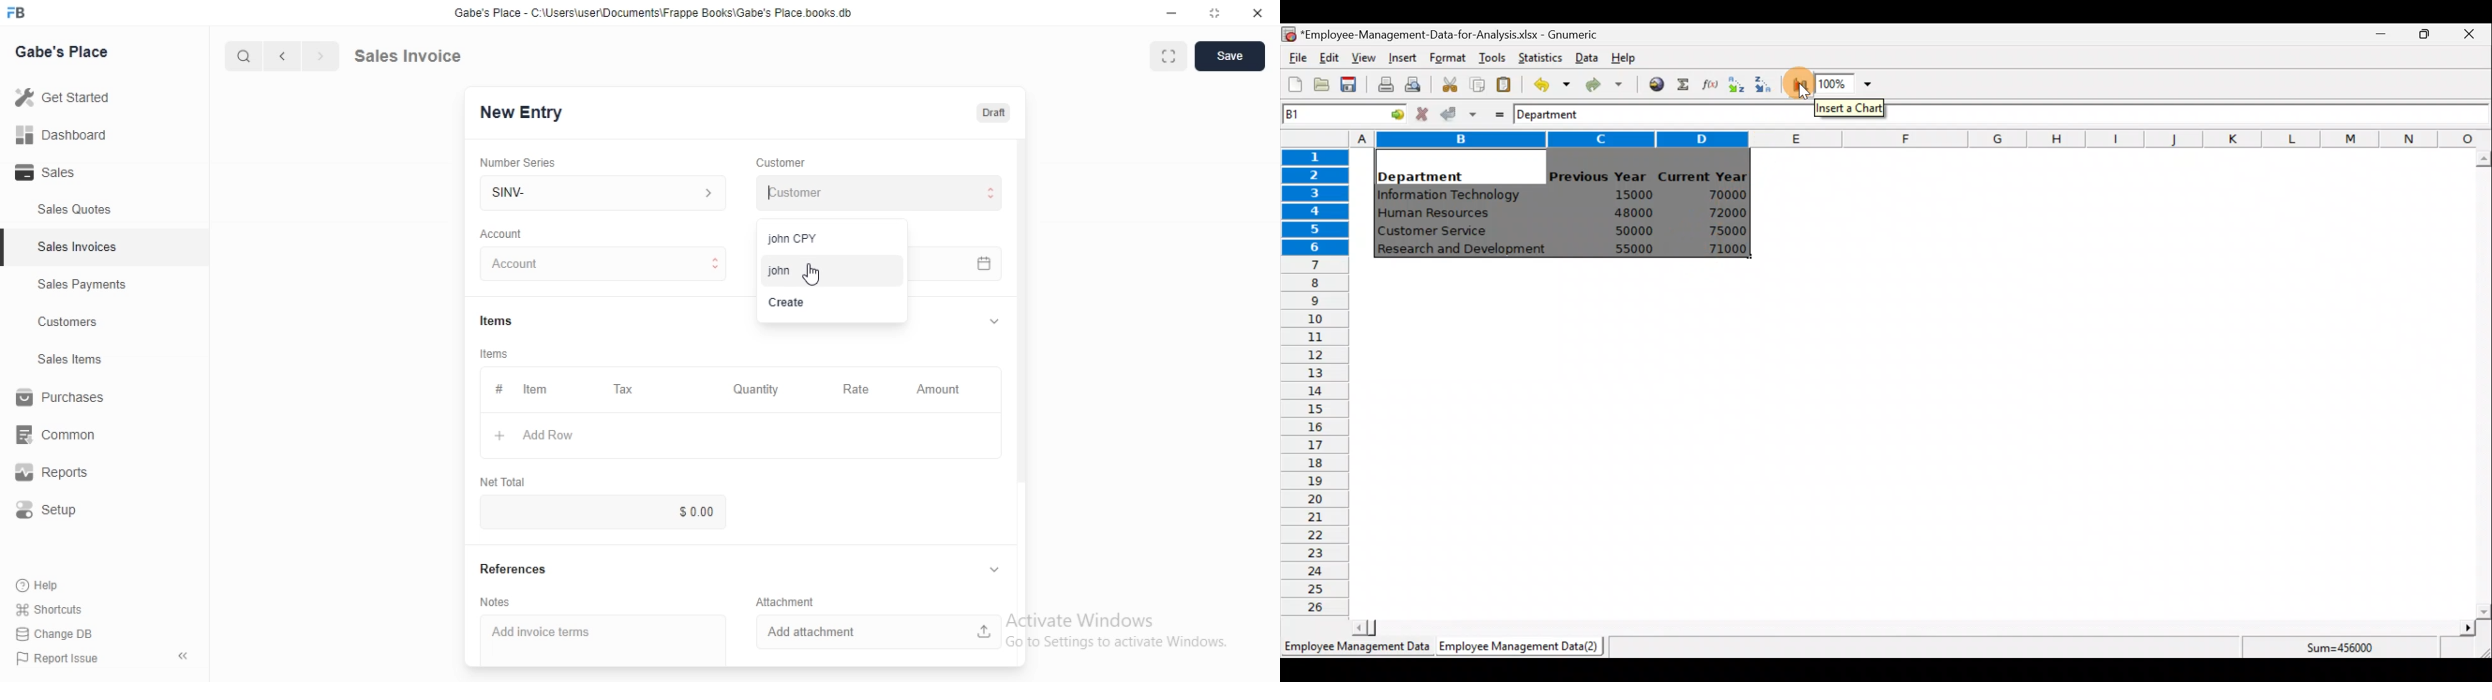 The width and height of the screenshot is (2492, 700). I want to click on Customers., so click(62, 324).